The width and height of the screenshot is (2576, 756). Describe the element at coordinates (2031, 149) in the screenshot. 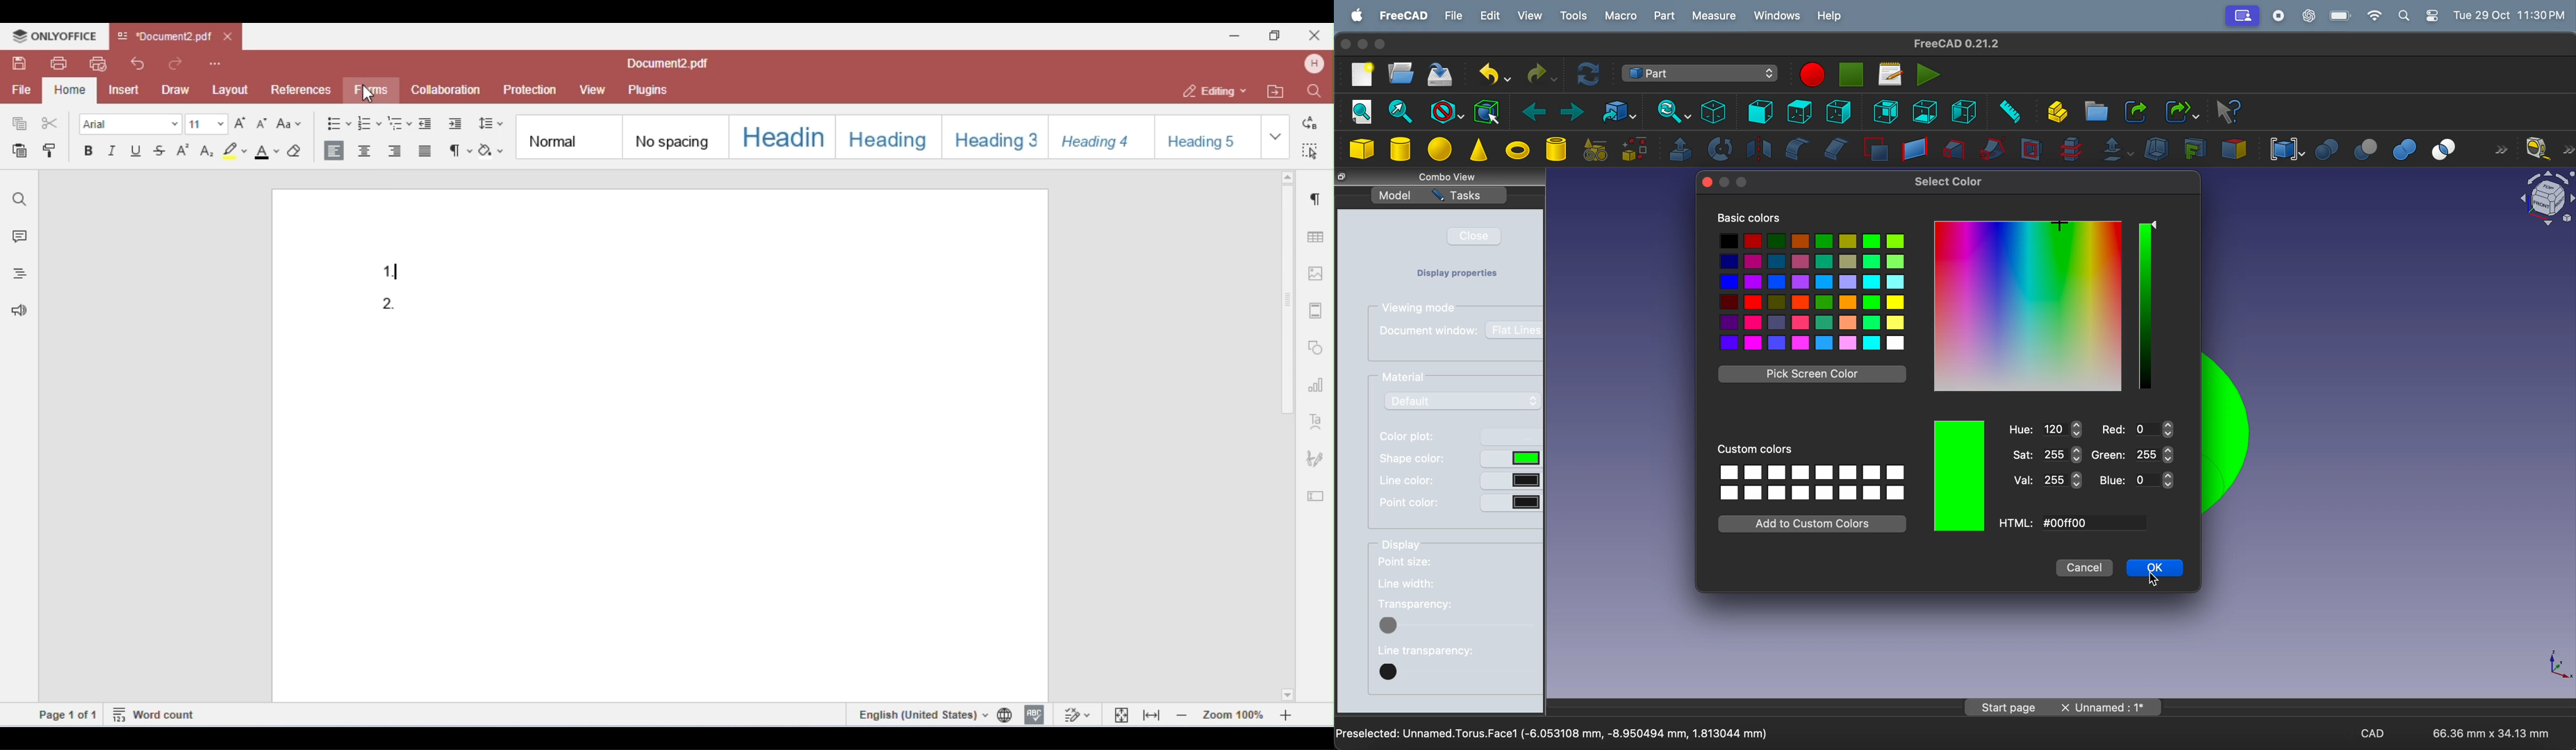

I see `section` at that location.